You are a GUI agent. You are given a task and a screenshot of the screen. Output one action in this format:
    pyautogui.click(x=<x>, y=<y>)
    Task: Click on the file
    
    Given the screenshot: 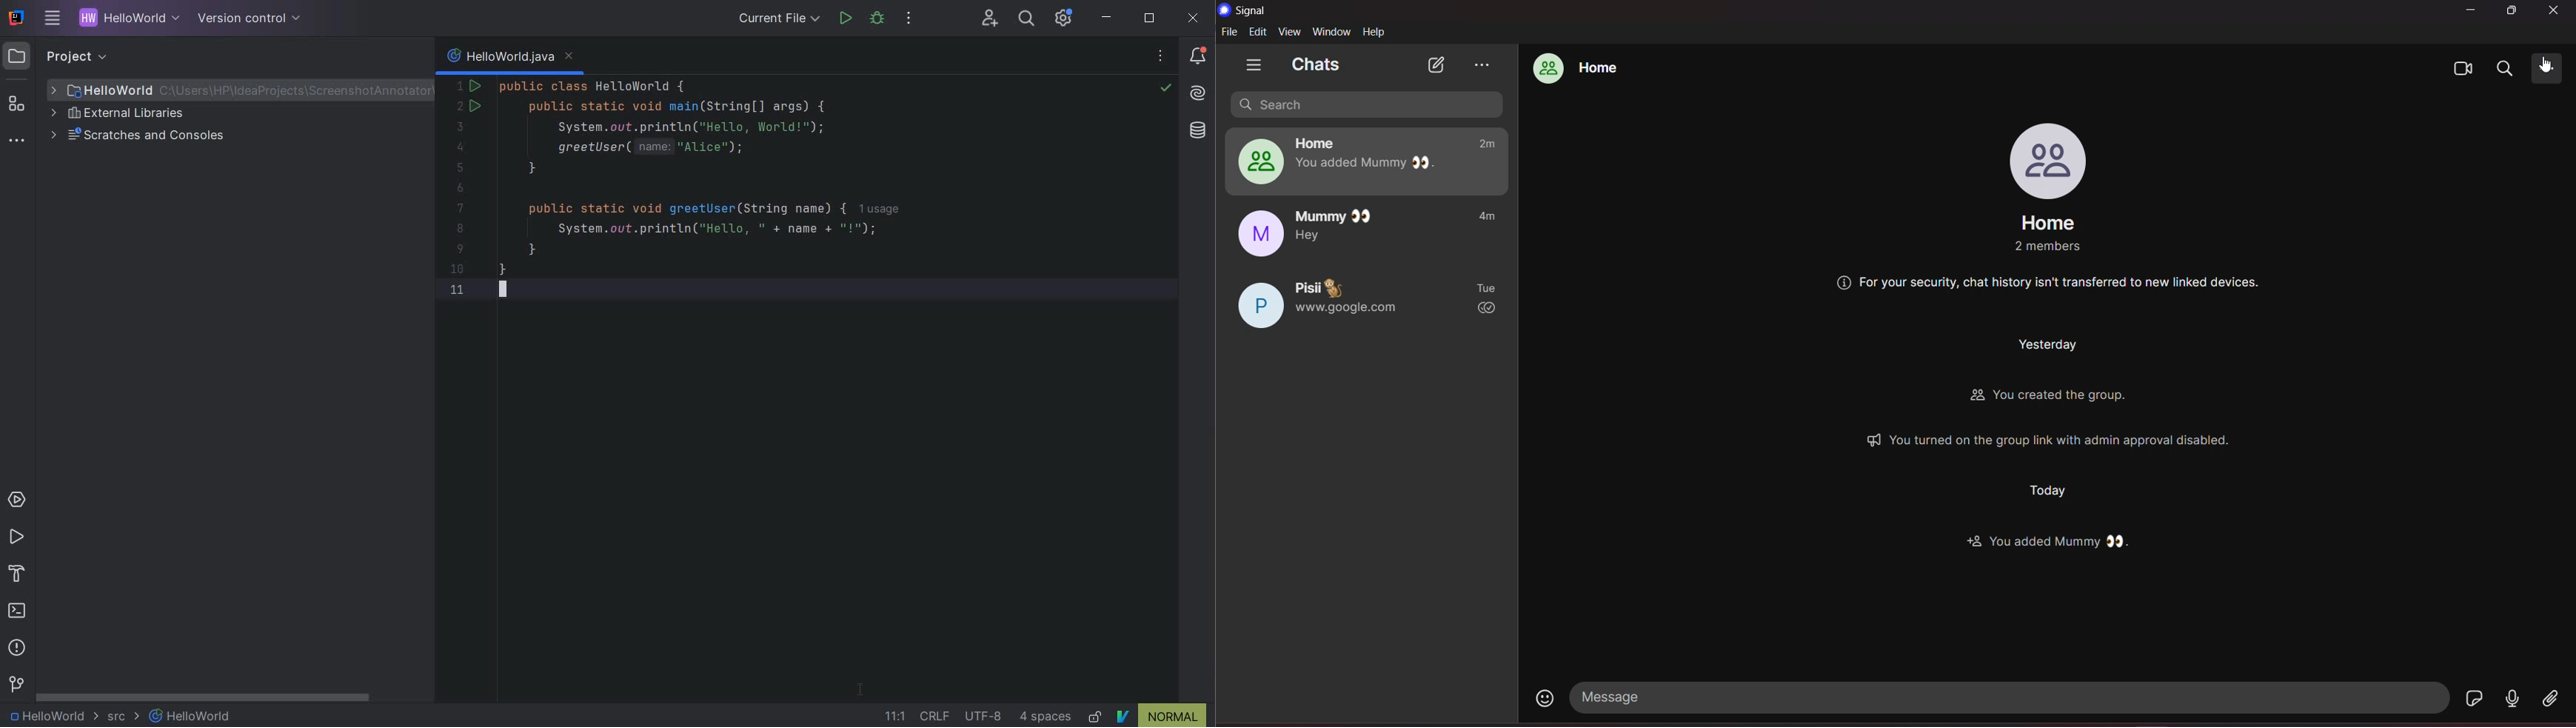 What is the action you would take?
    pyautogui.click(x=1230, y=33)
    